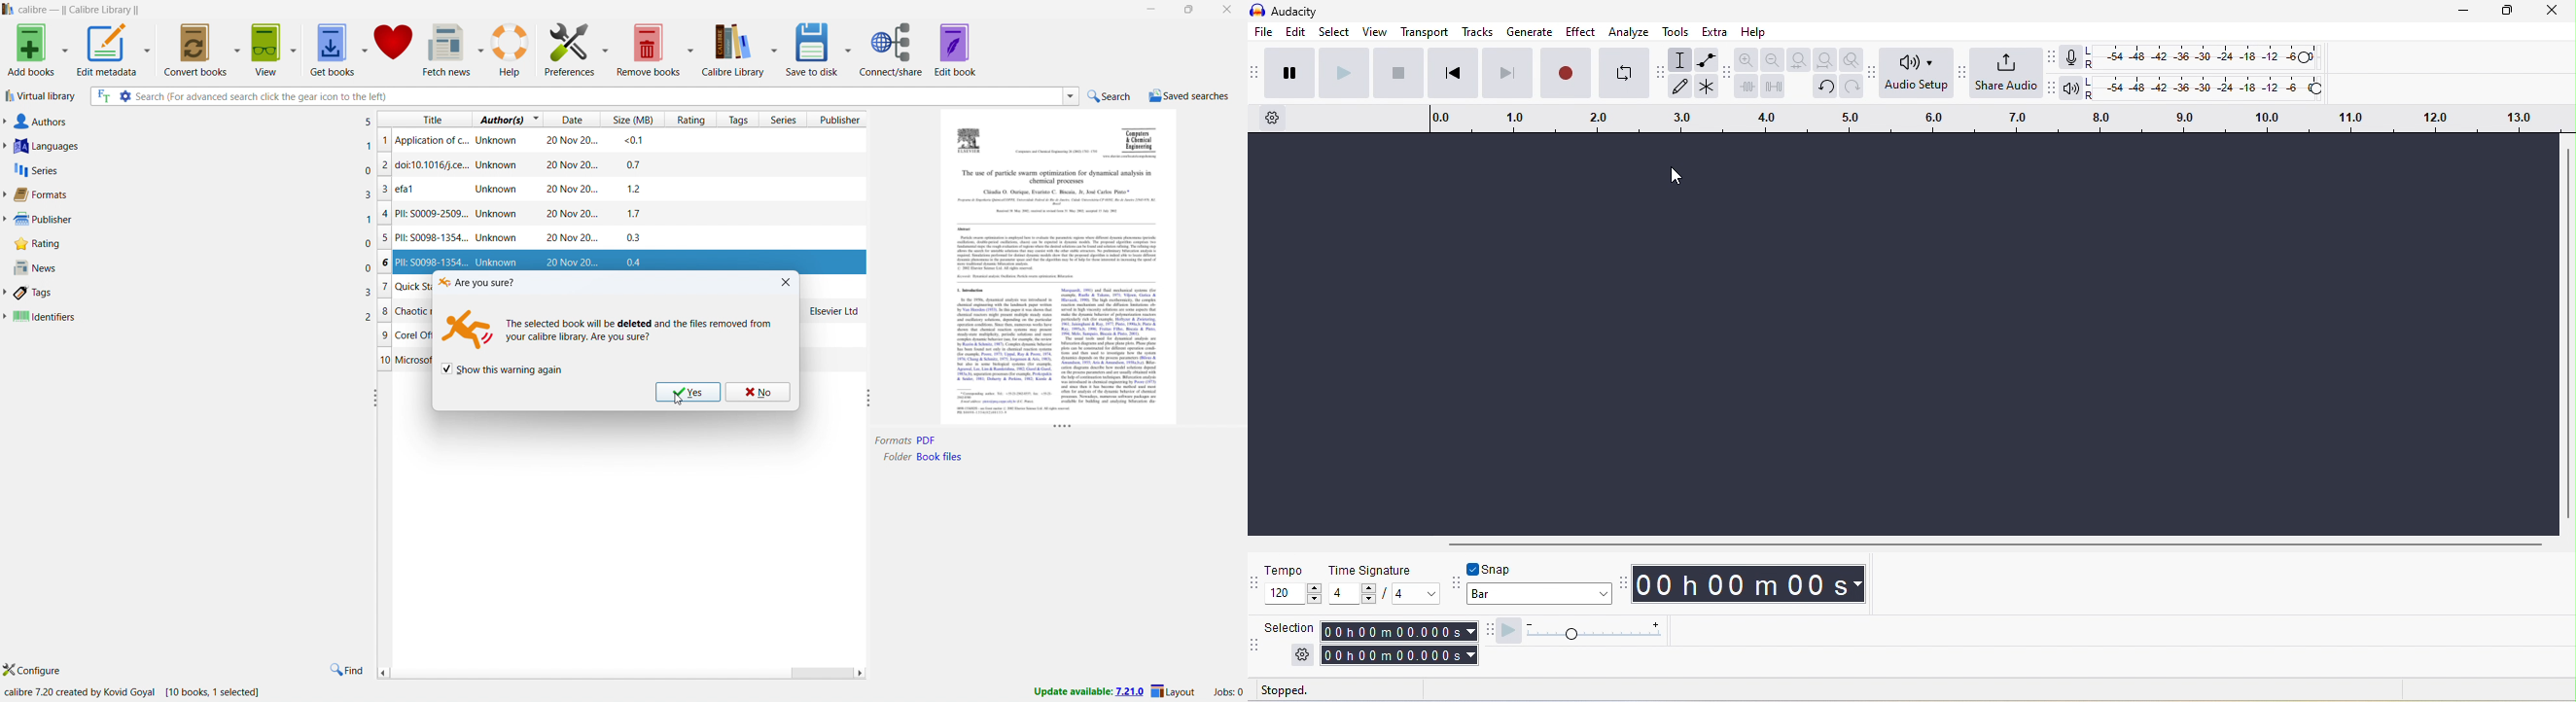 The image size is (2576, 728). What do you see at coordinates (477, 281) in the screenshot?
I see `Are you Sure?` at bounding box center [477, 281].